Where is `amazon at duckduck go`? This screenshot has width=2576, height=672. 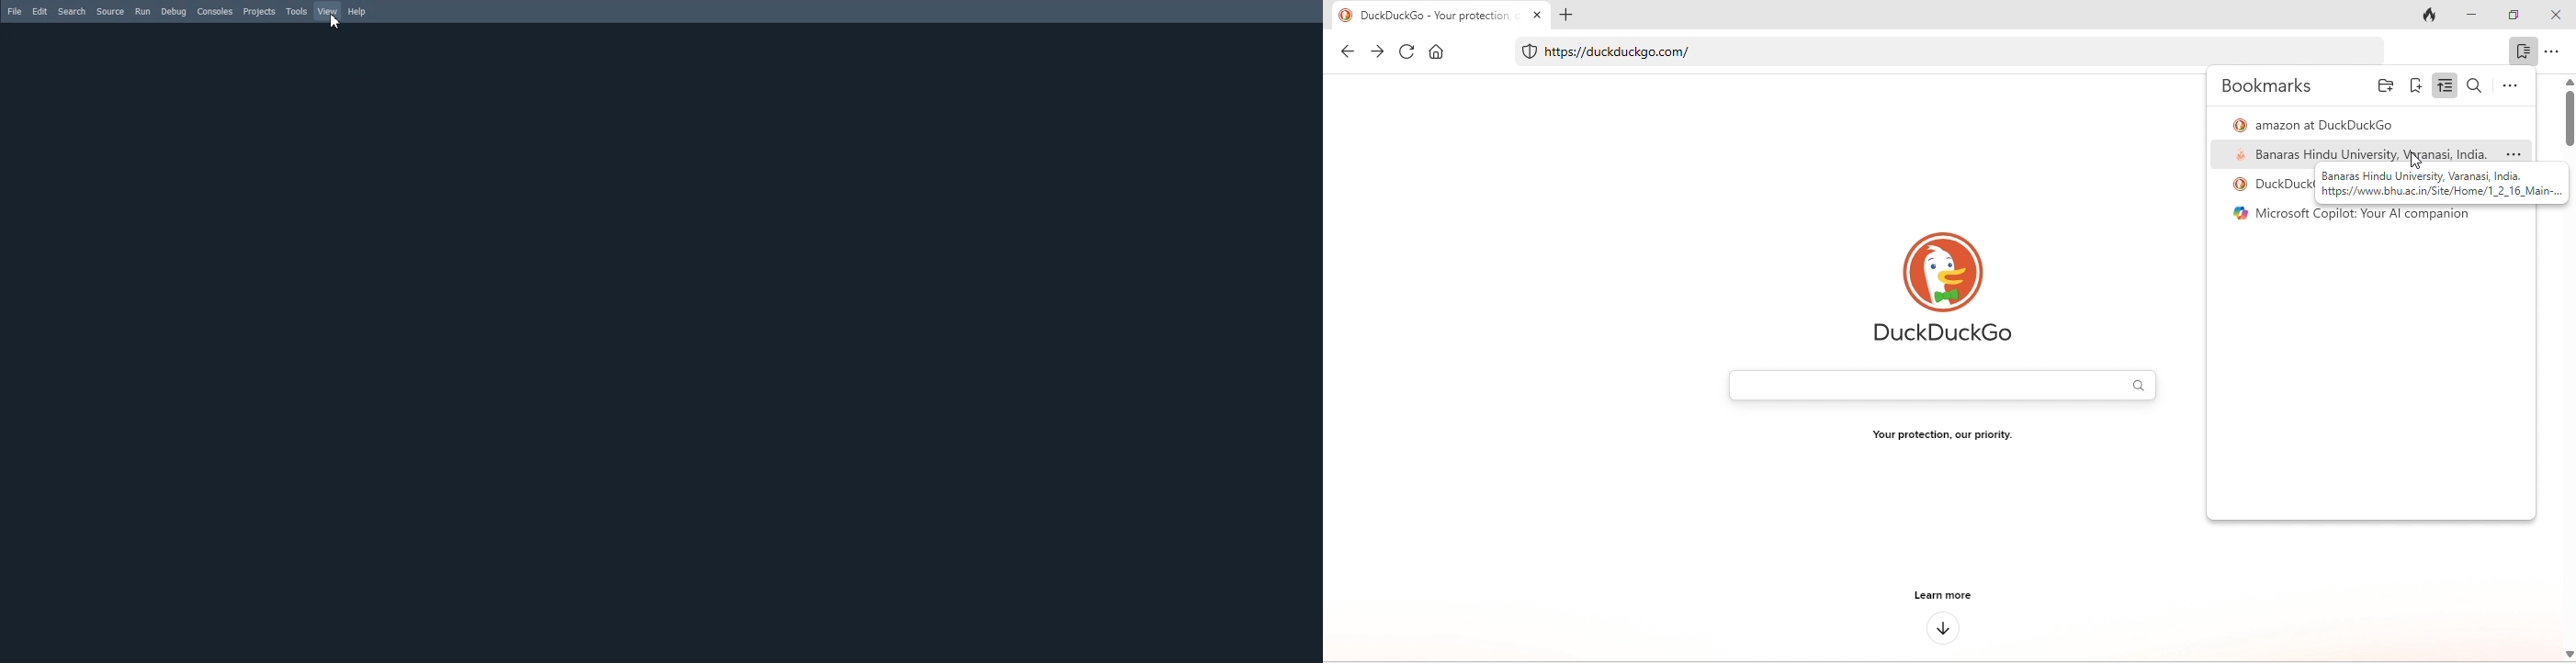 amazon at duckduck go is located at coordinates (2318, 122).